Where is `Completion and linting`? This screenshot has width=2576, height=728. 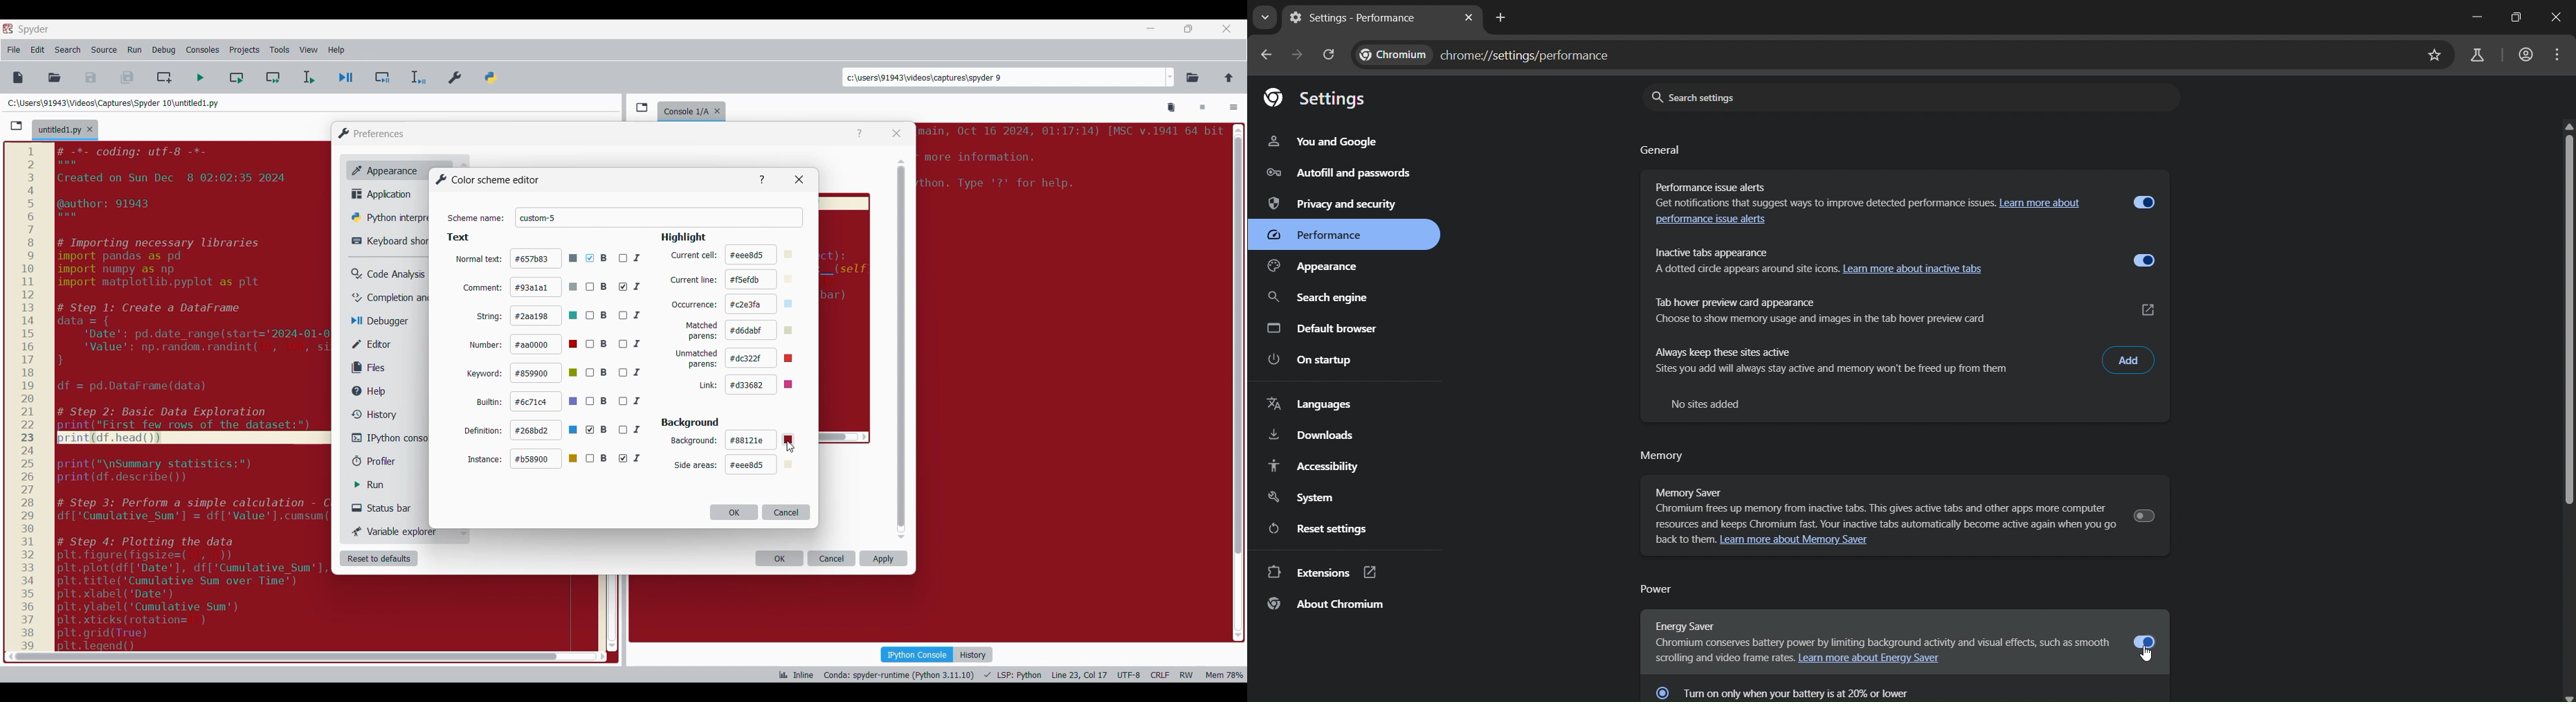
Completion and linting is located at coordinates (391, 298).